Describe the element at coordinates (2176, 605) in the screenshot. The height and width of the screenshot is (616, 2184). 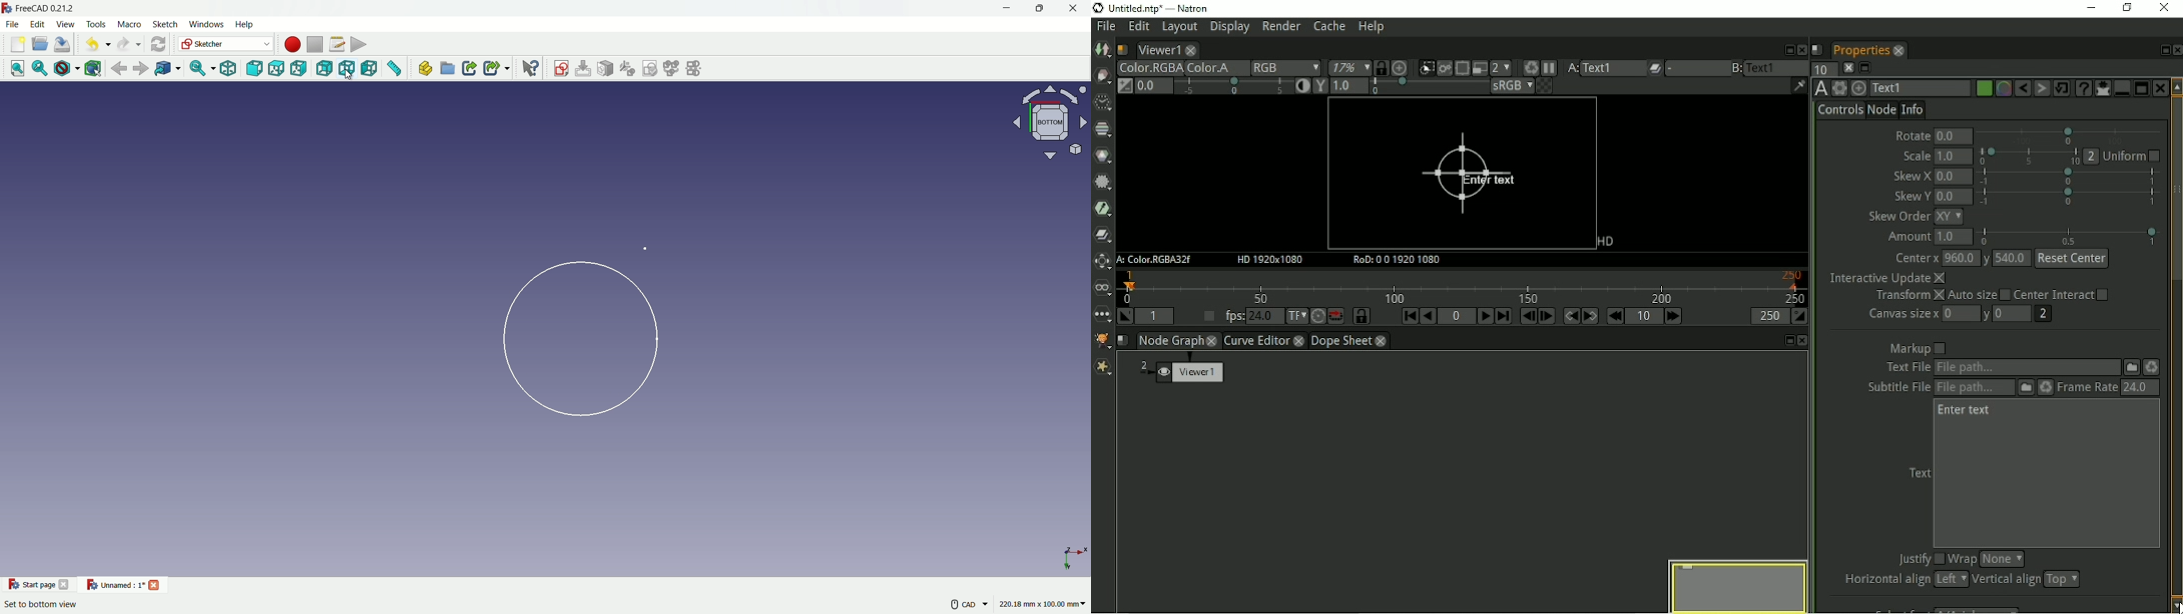
I see `cursor` at that location.